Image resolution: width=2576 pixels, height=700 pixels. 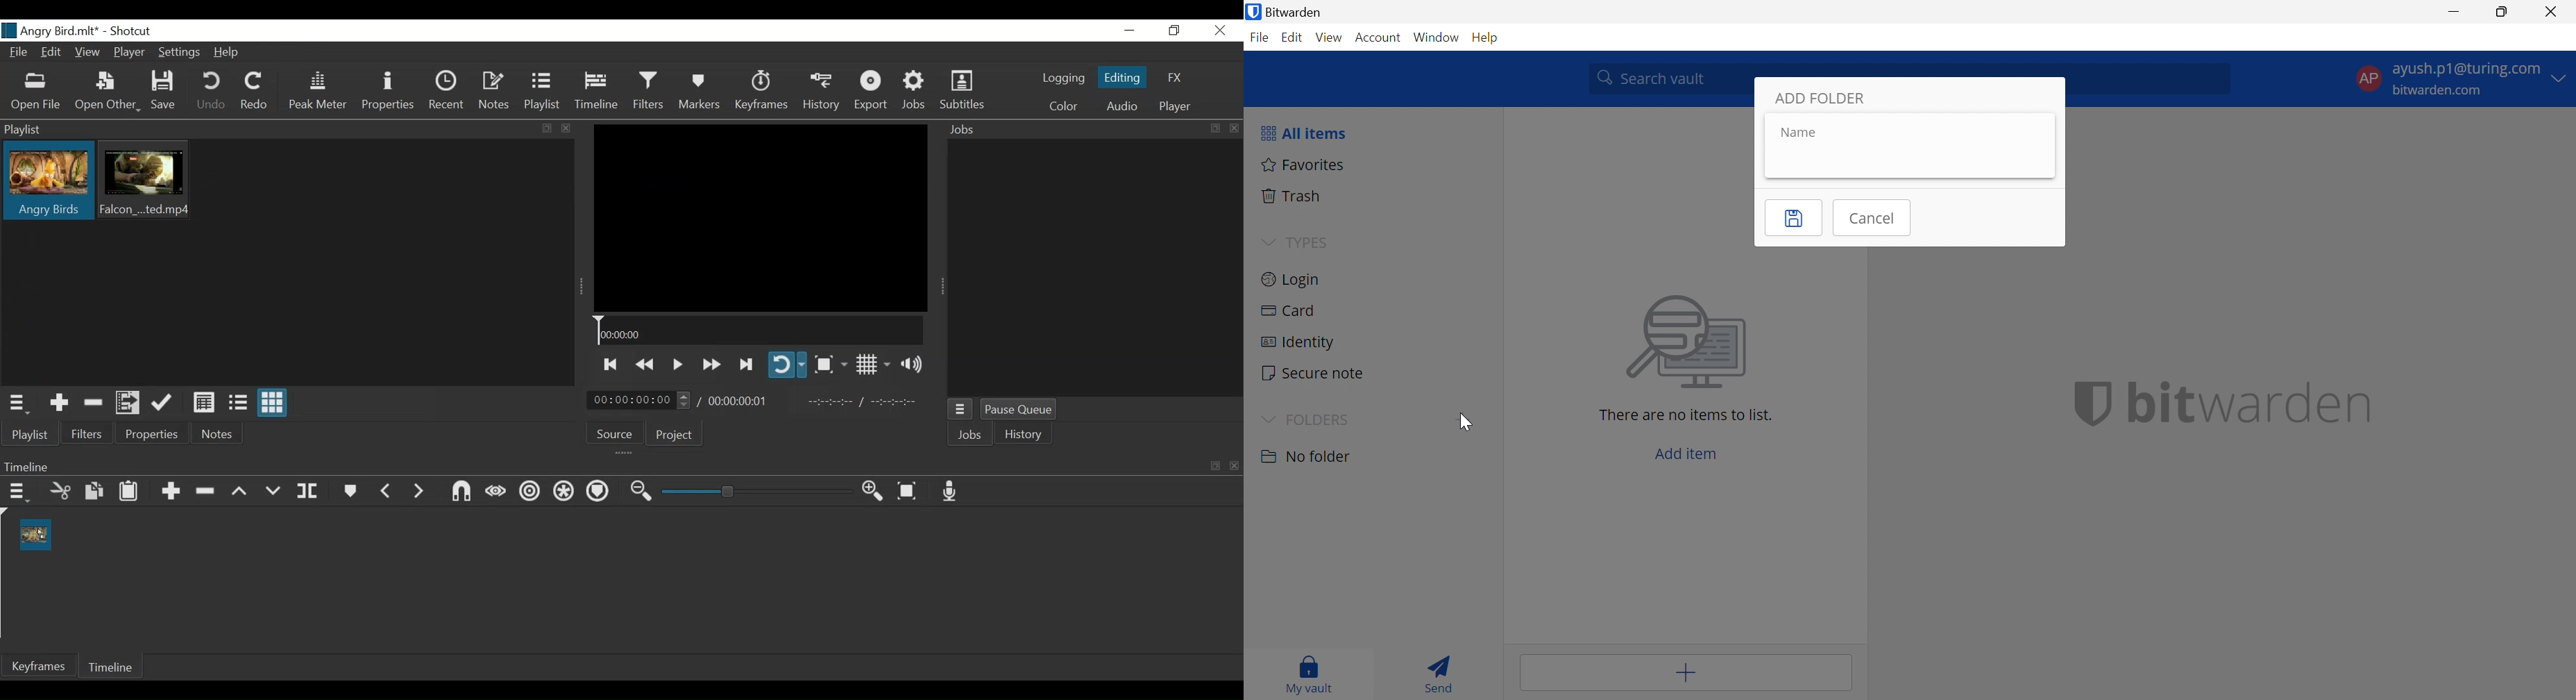 I want to click on Window, so click(x=1434, y=37).